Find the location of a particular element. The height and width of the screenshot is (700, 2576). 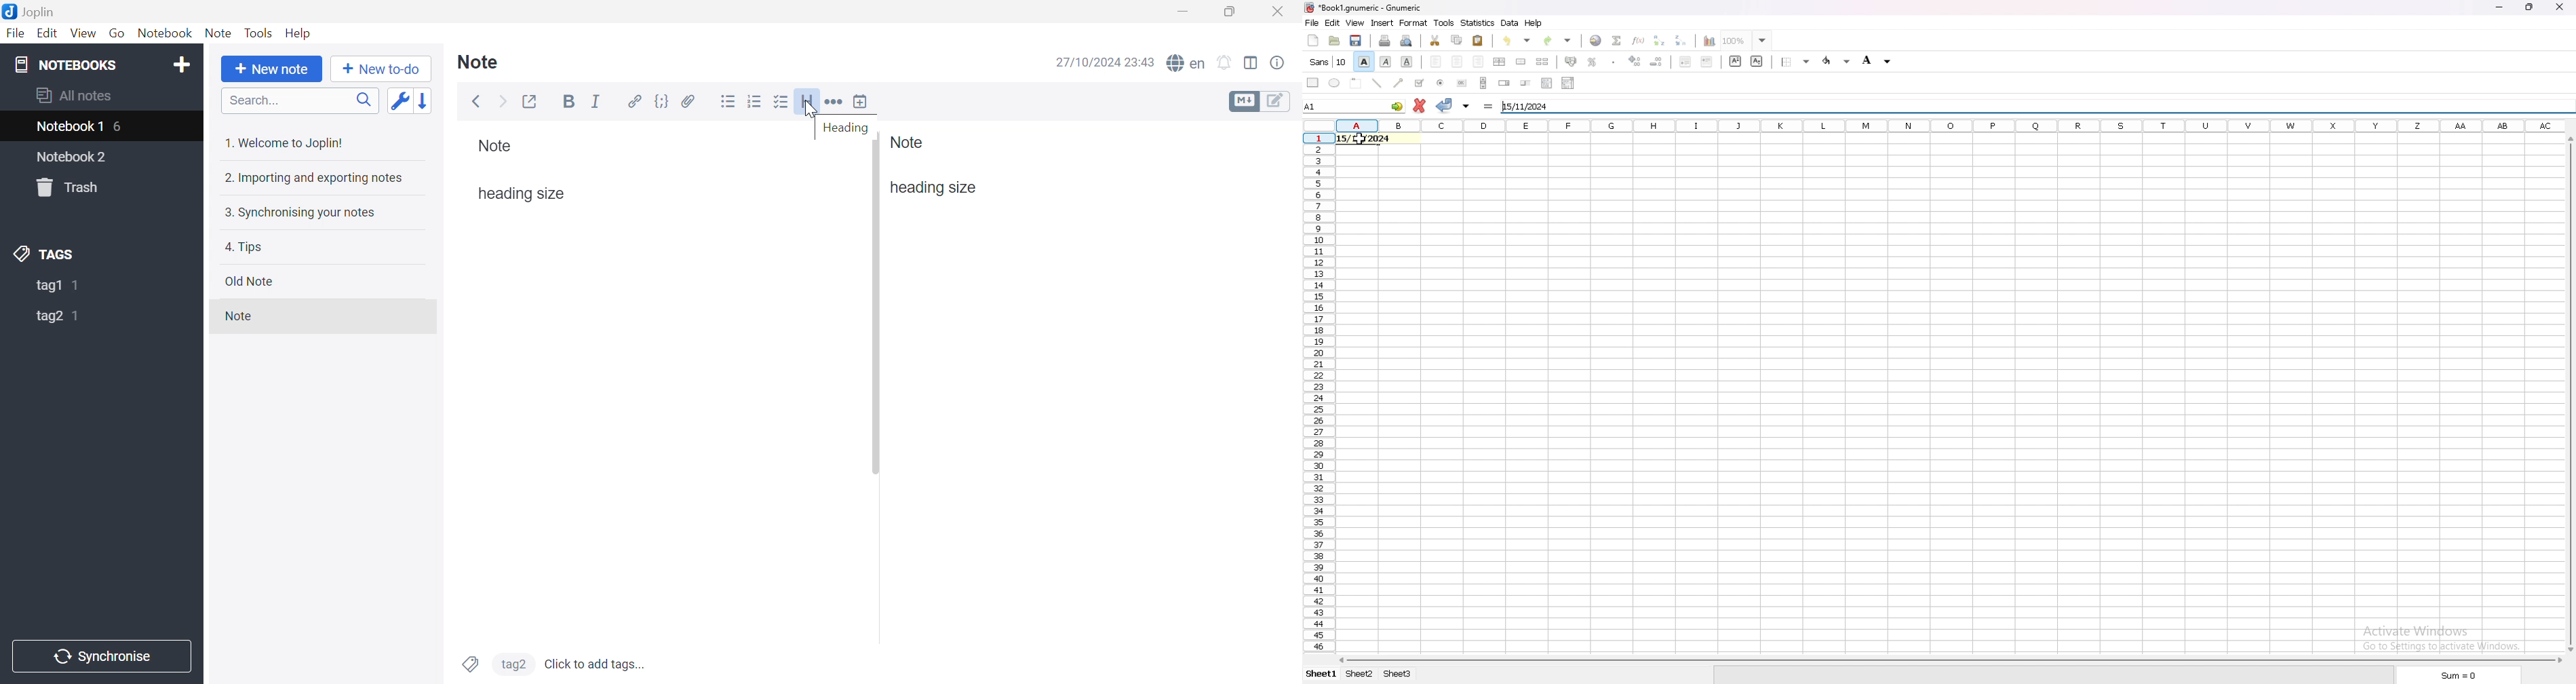

close is located at coordinates (2561, 7).